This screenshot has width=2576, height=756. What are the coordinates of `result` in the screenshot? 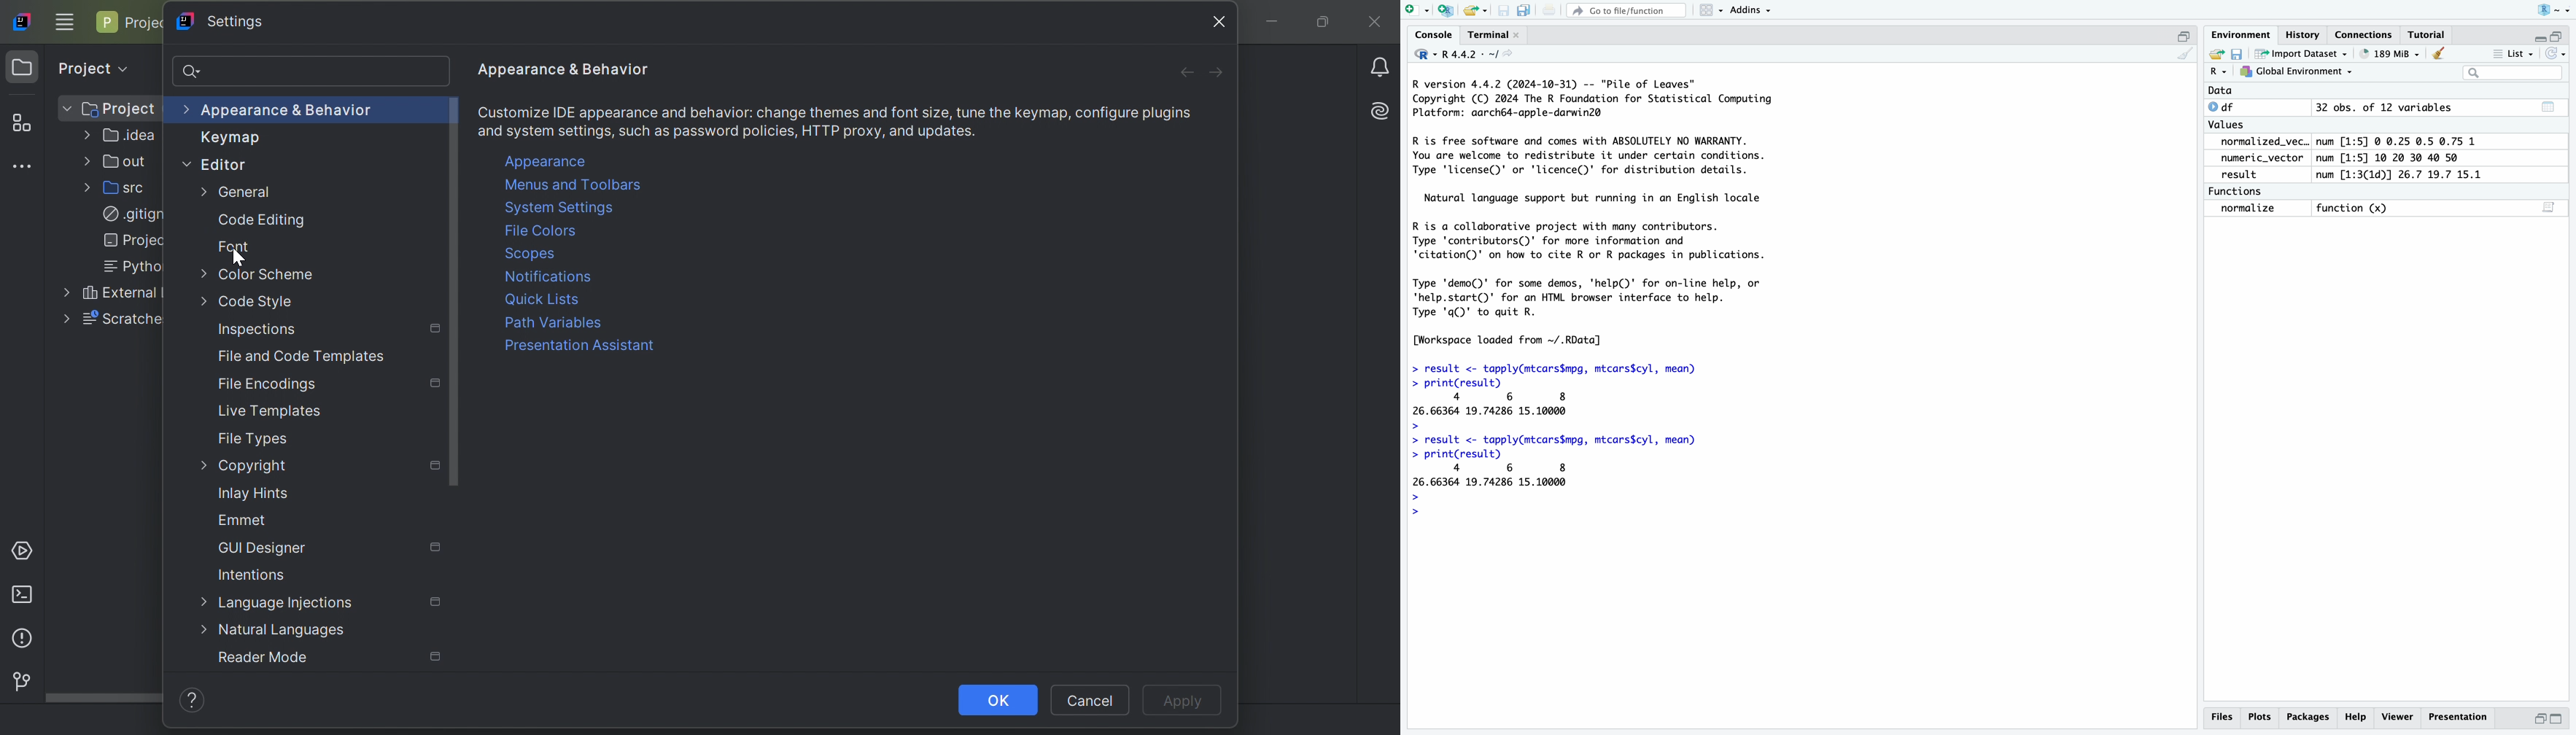 It's located at (2242, 174).